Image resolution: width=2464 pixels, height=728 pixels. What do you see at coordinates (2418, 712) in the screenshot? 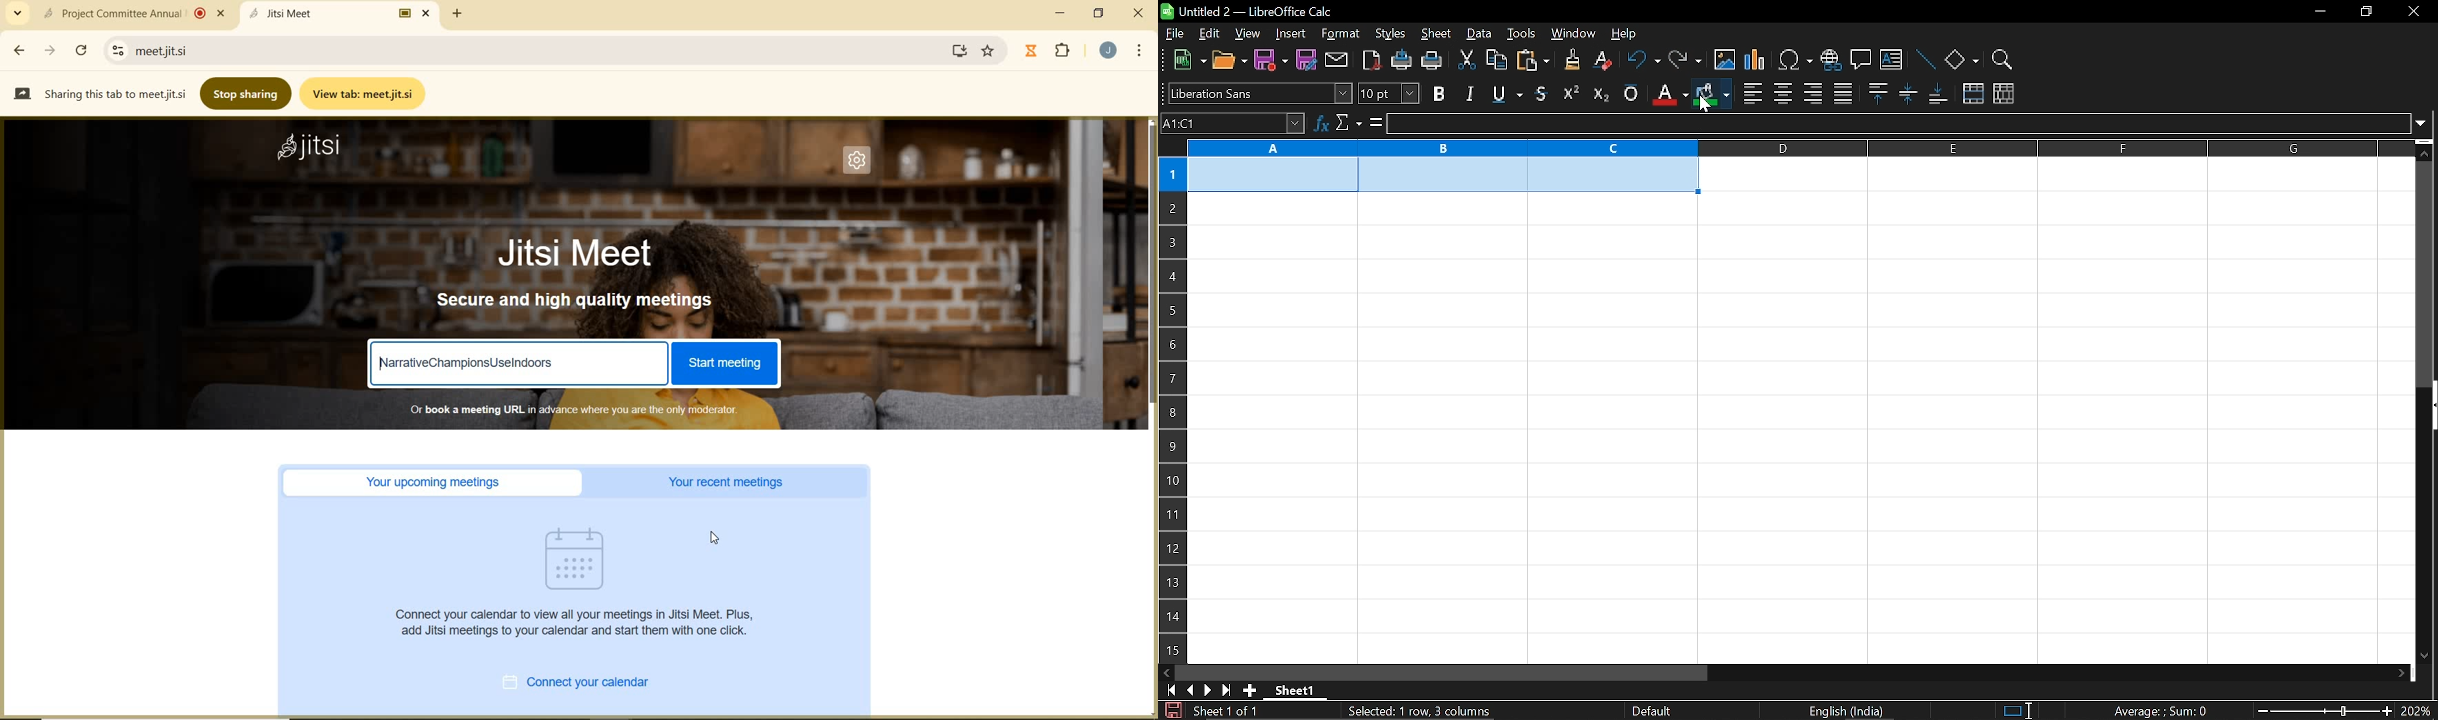
I see `current zoom` at bounding box center [2418, 712].